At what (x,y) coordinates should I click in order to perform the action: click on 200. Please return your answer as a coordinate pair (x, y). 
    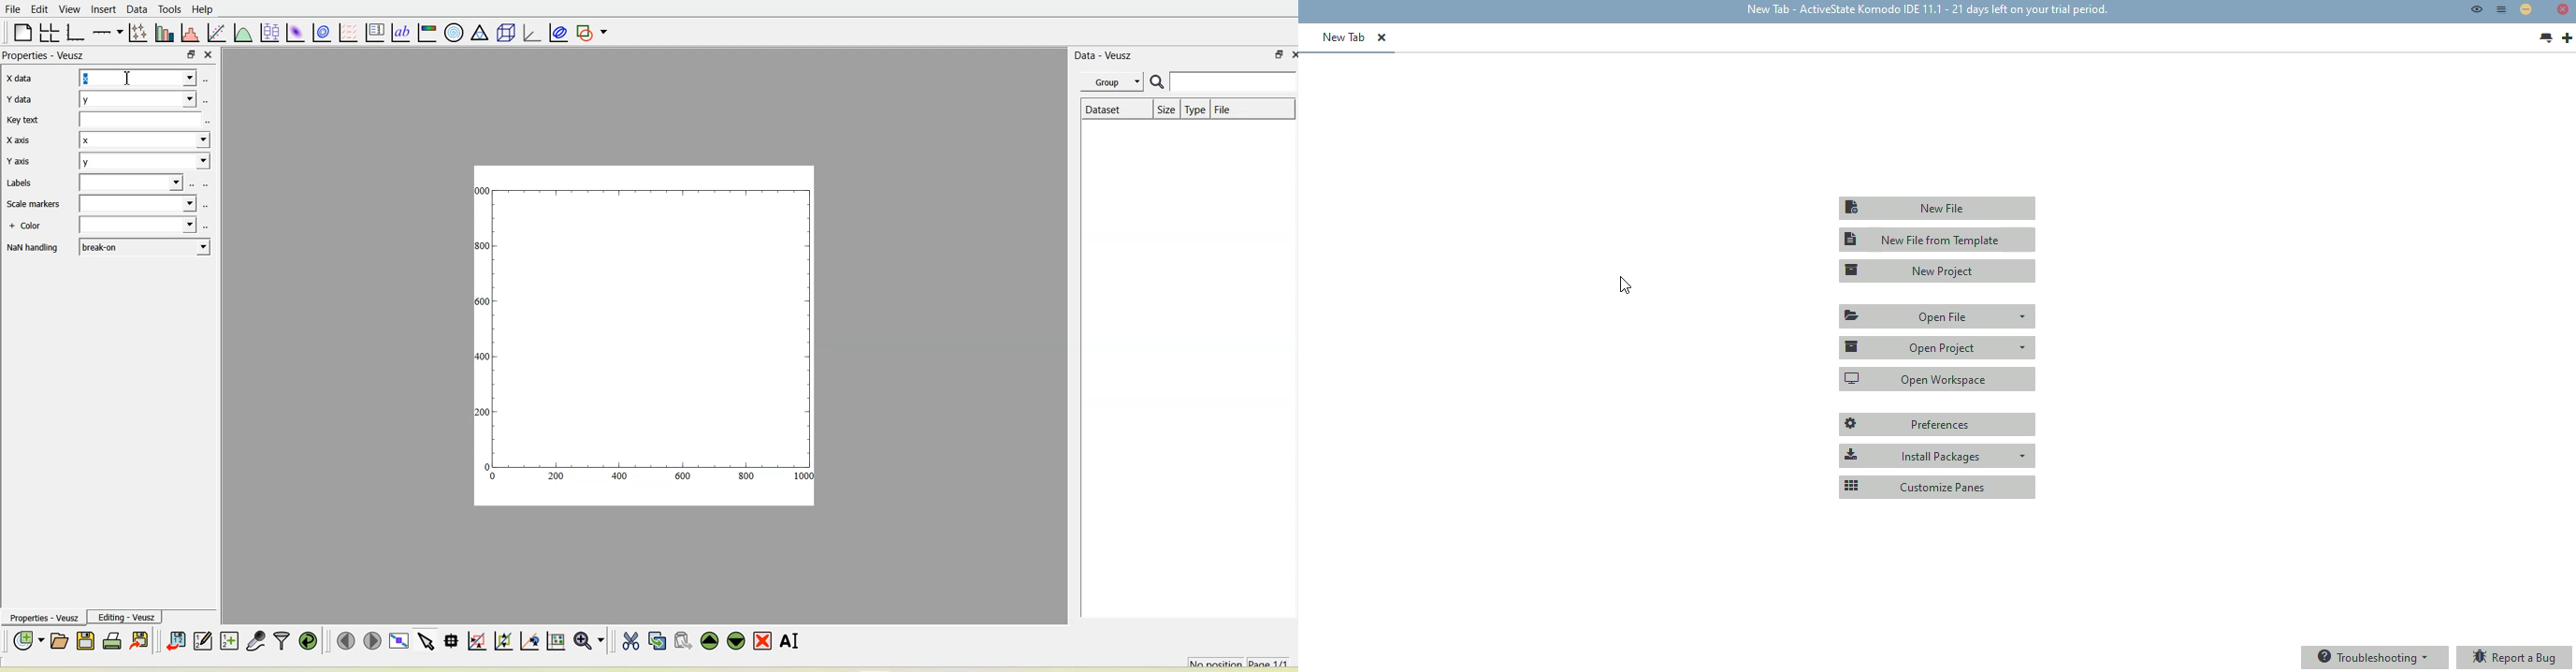
    Looking at the image, I should click on (483, 411).